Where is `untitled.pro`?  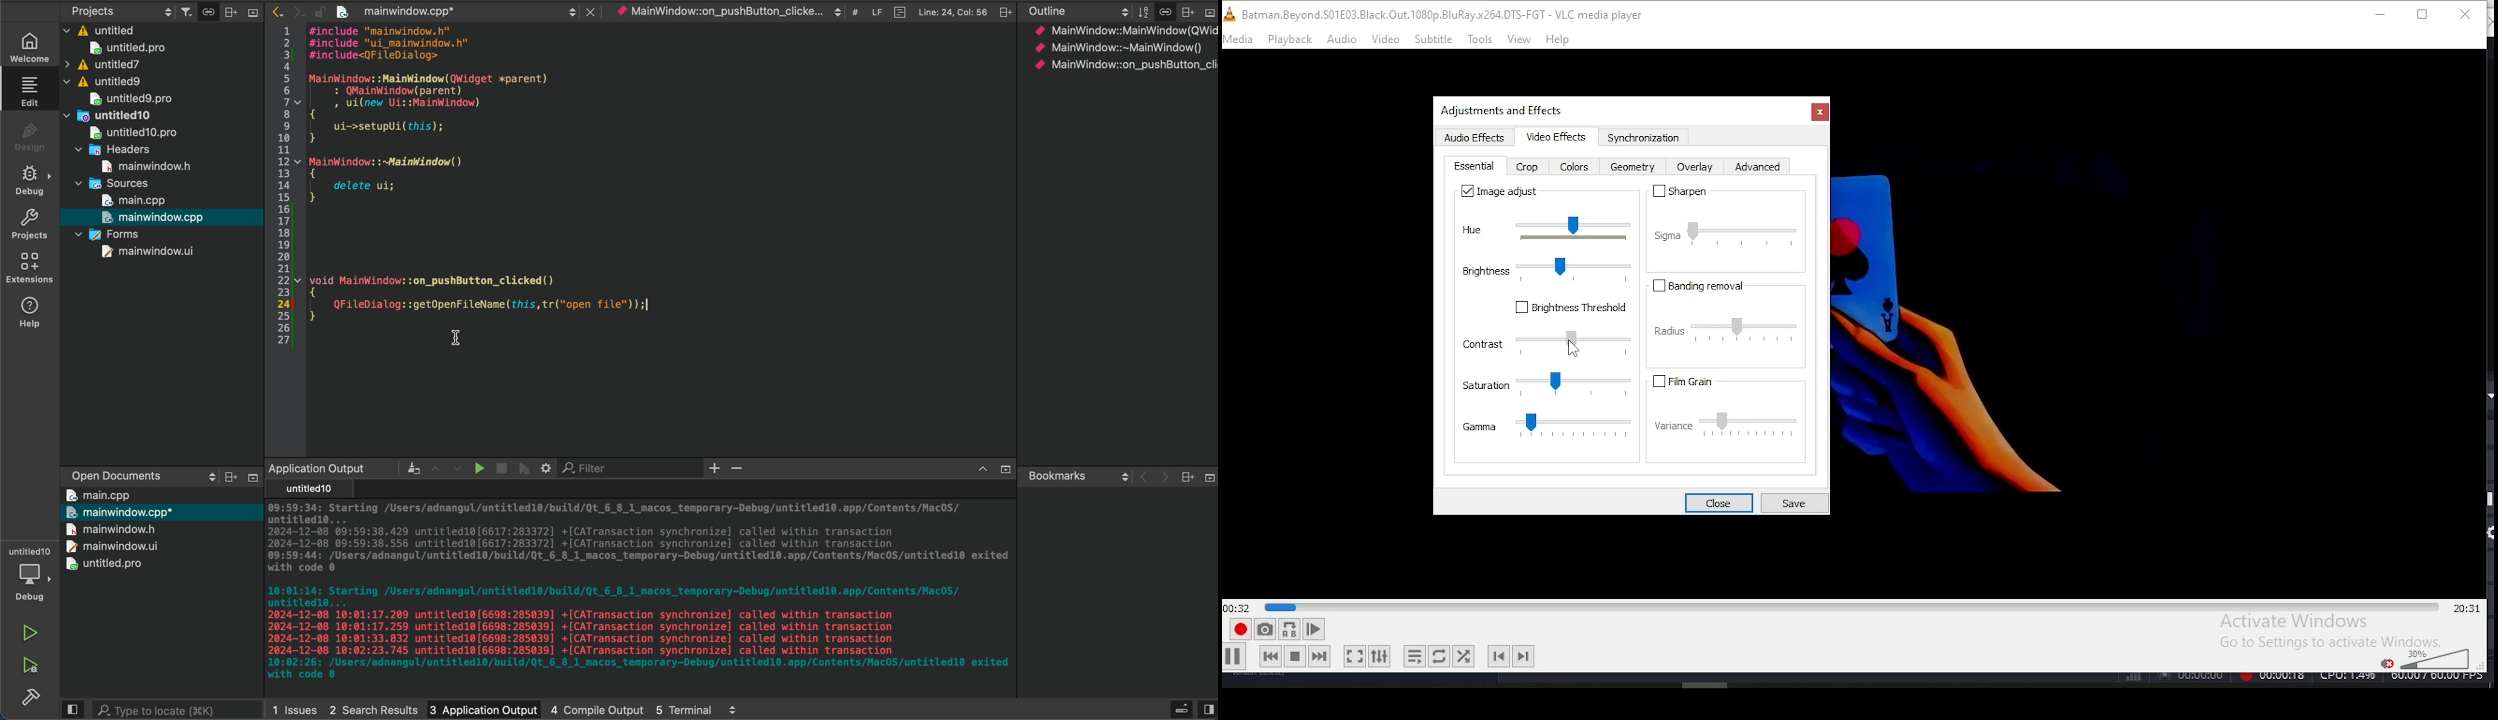 untitled.pro is located at coordinates (127, 47).